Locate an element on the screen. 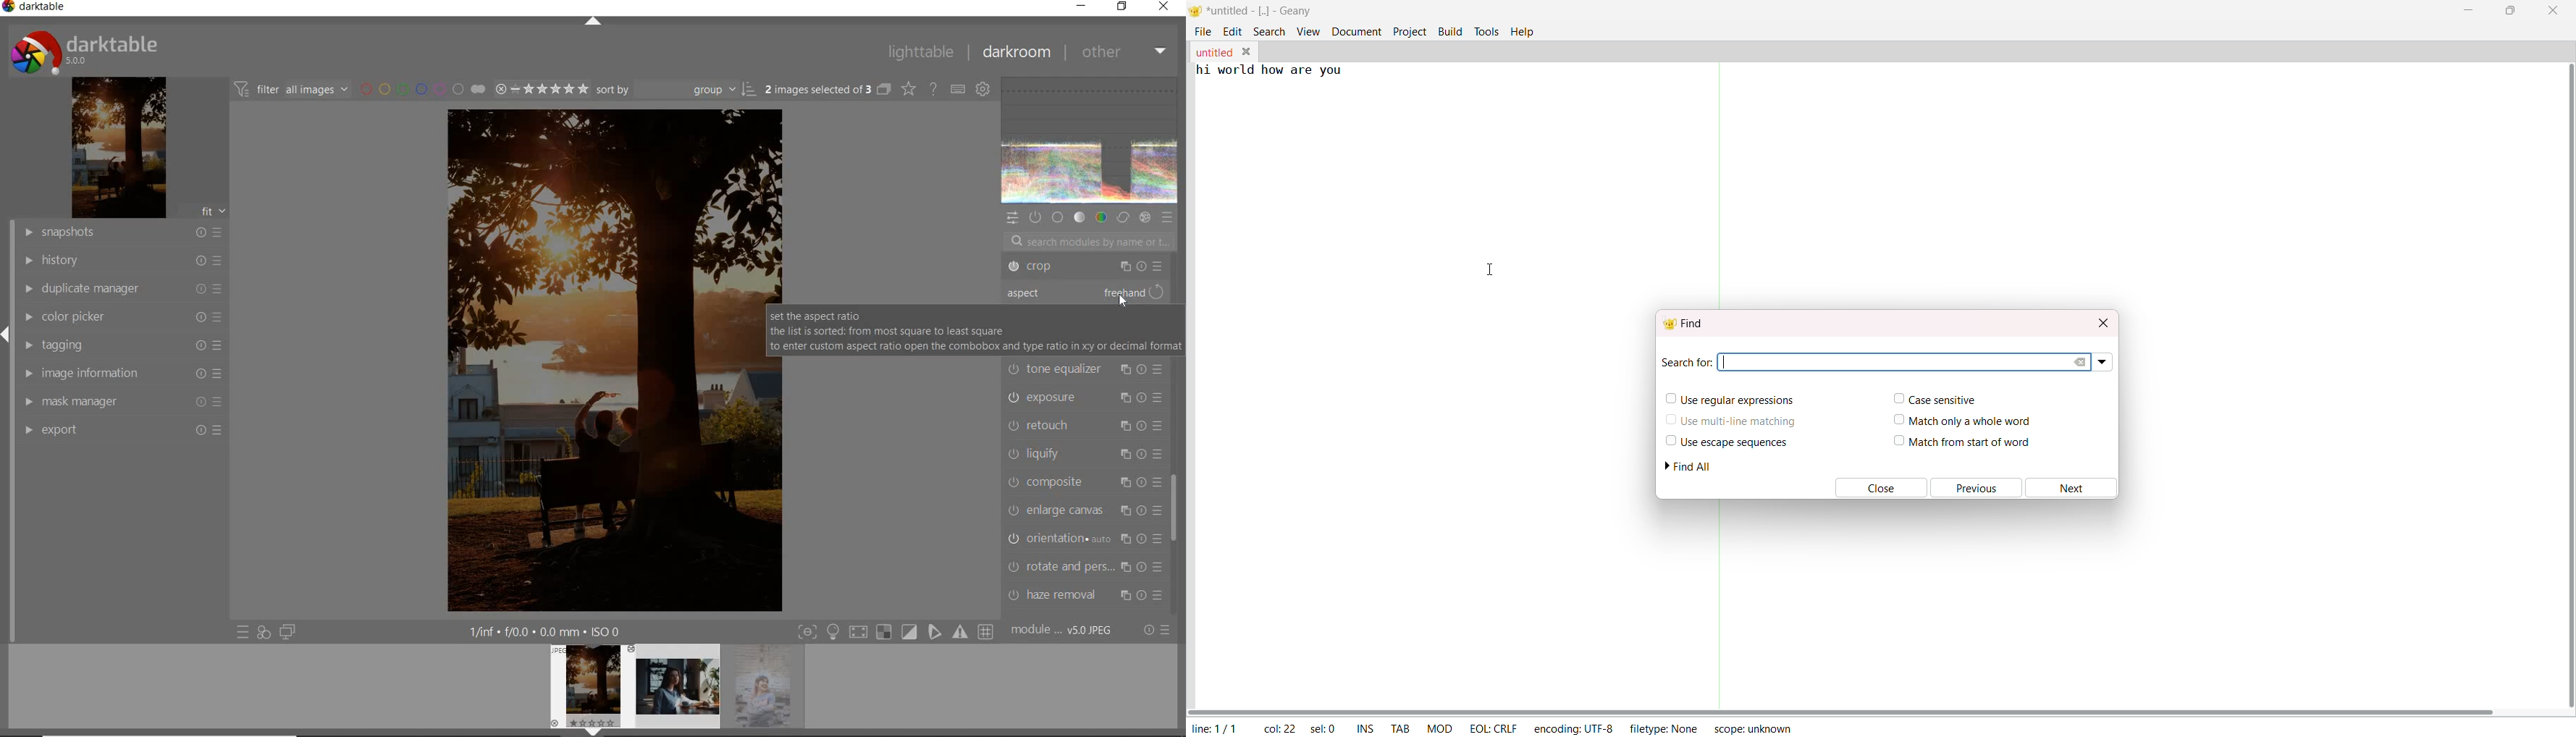 The image size is (2576, 756). quick access for applying any of your style is located at coordinates (264, 633).